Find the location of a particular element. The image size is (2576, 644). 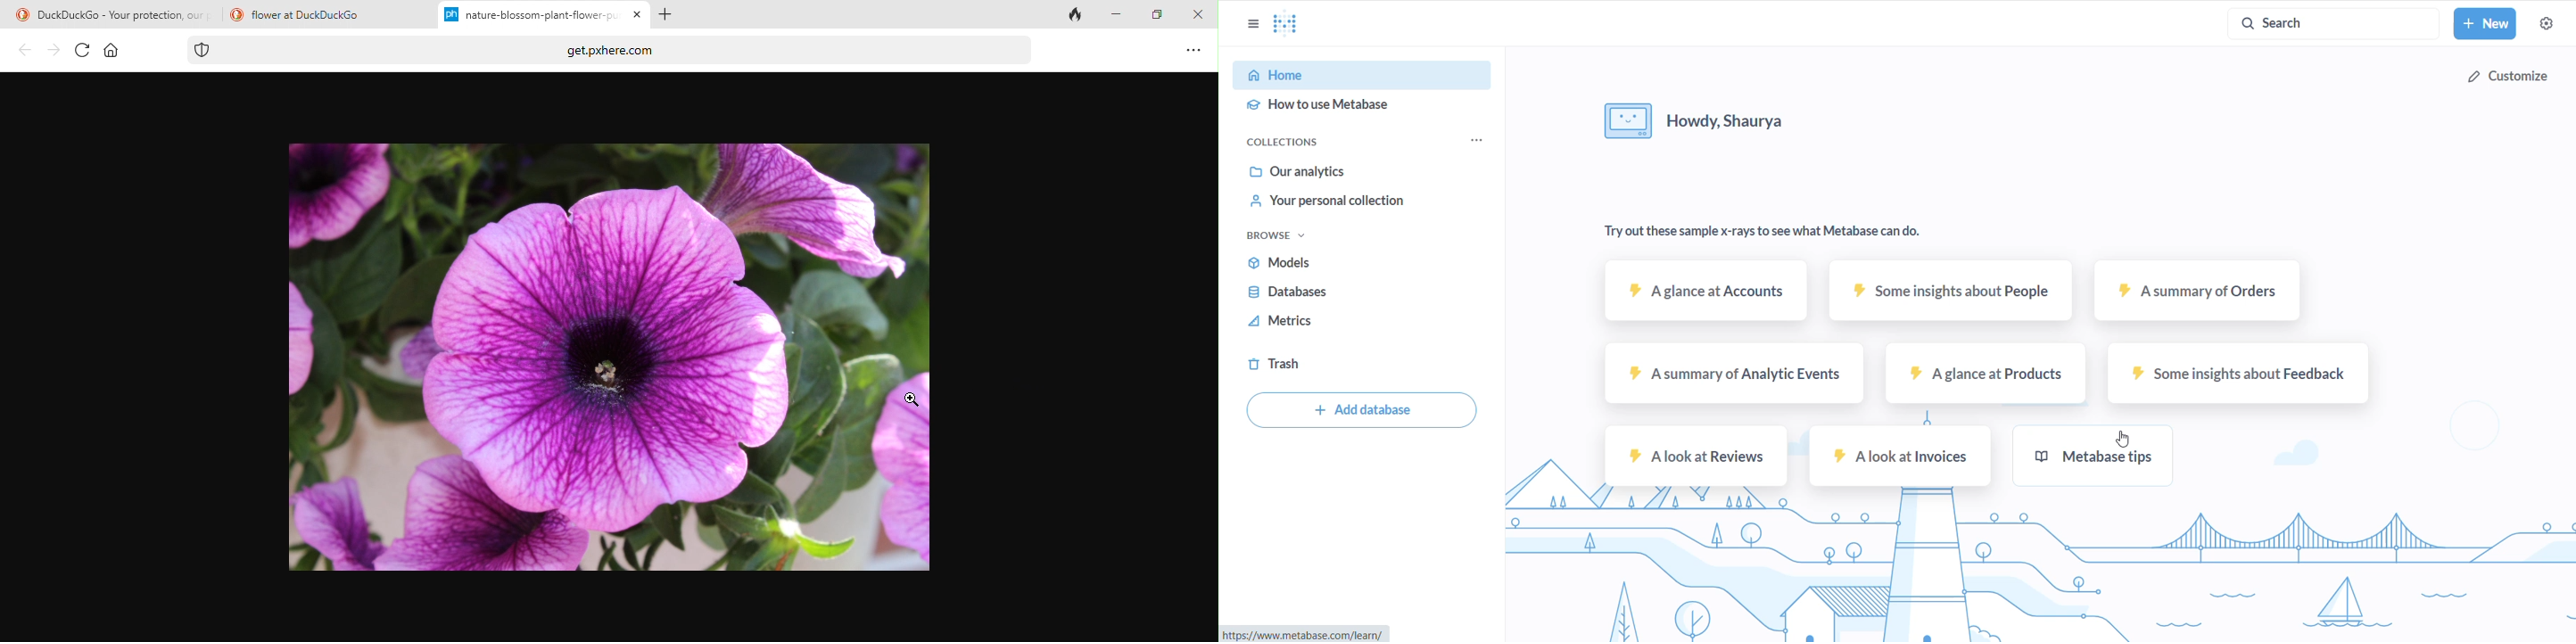

LOGO is located at coordinates (1289, 24).